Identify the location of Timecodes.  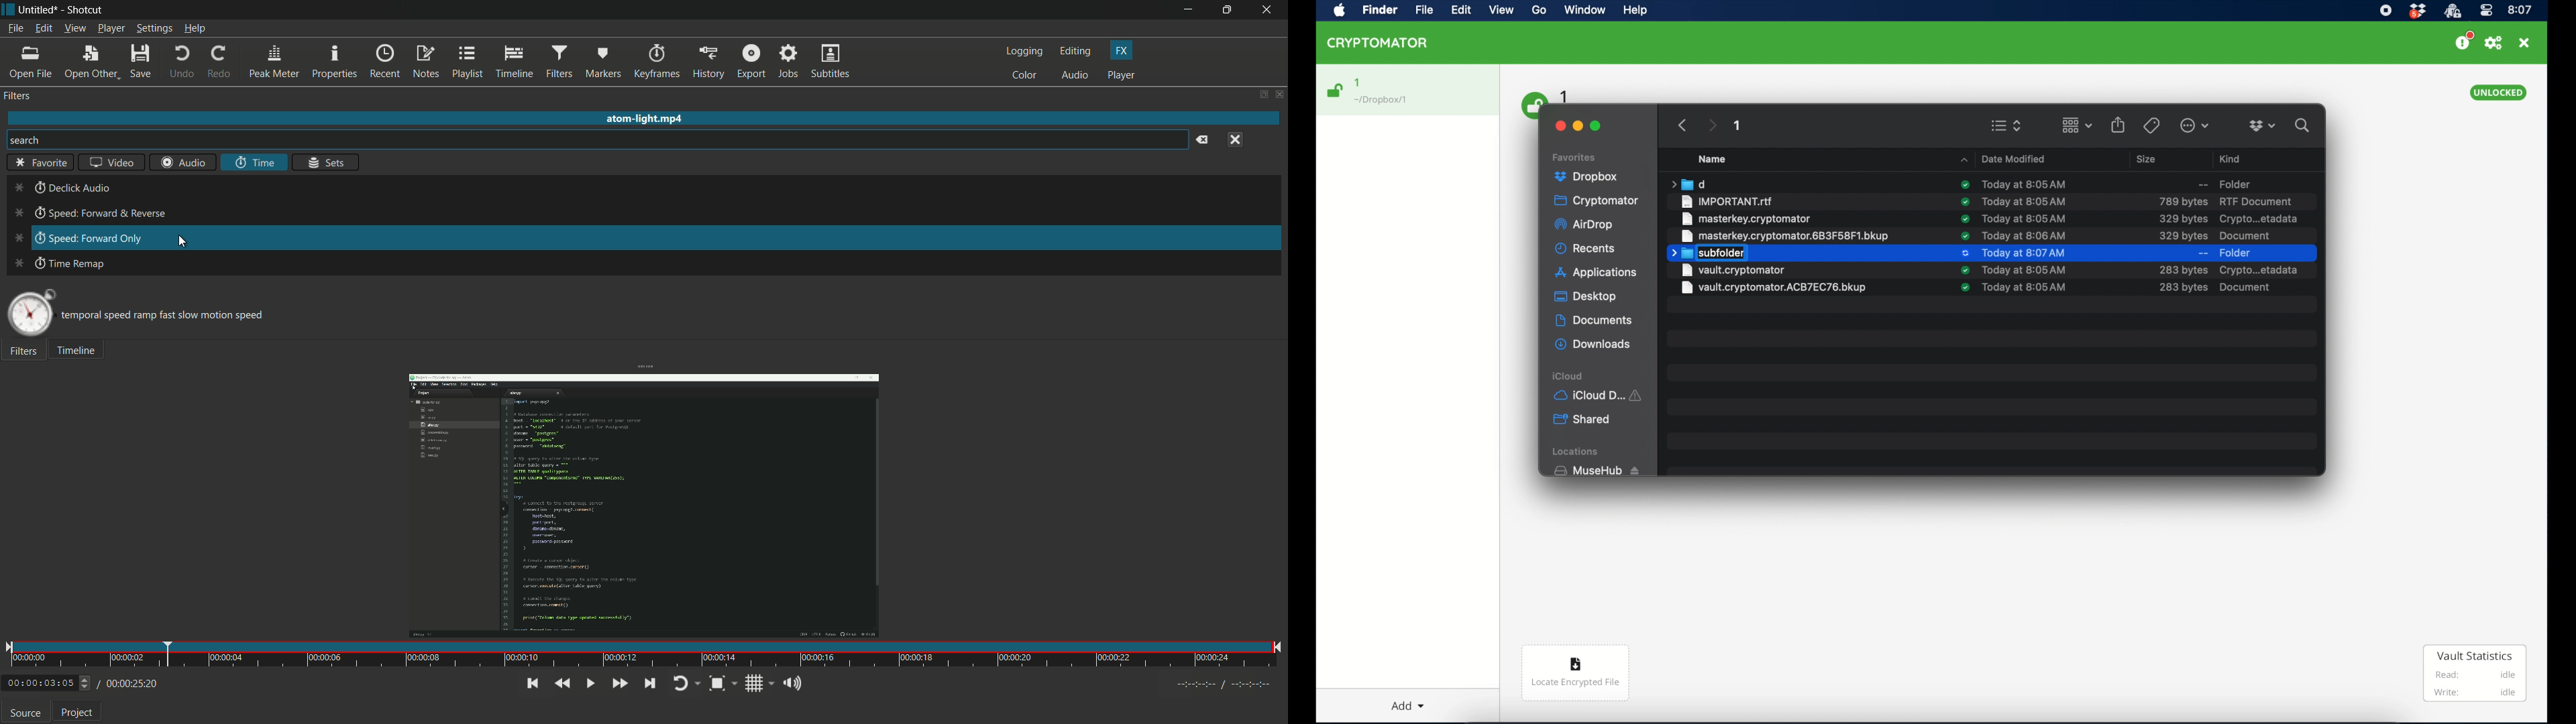
(1210, 683).